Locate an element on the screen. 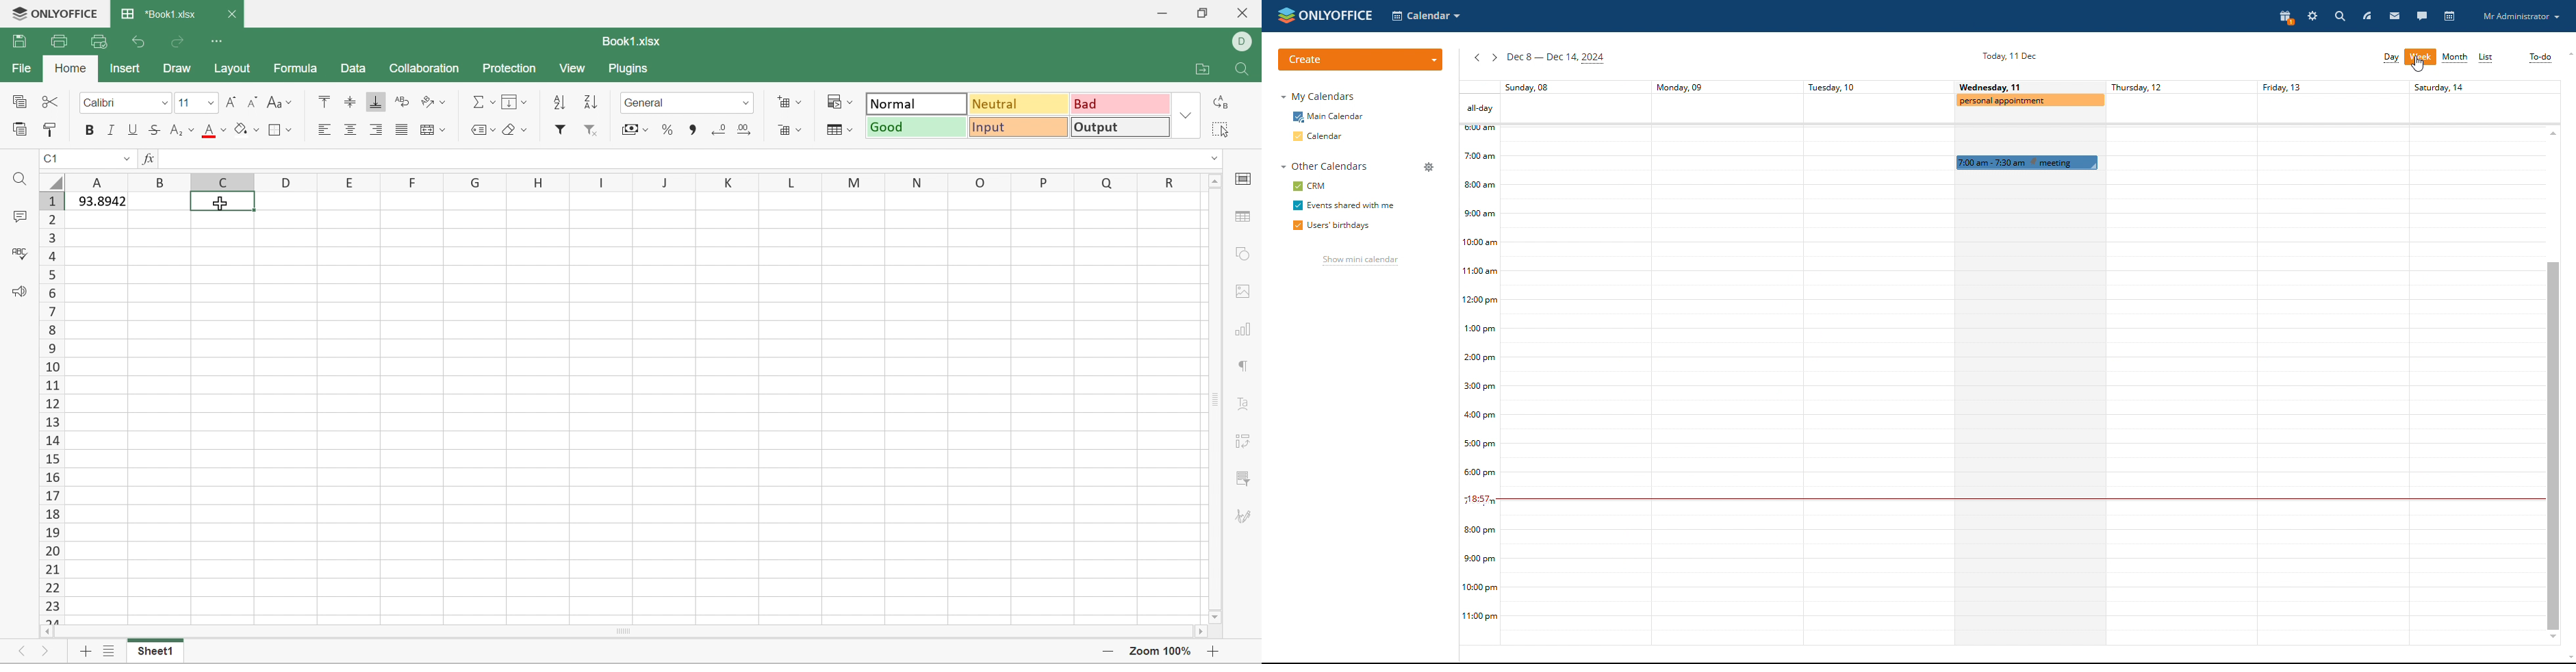 Image resolution: width=2576 pixels, height=672 pixels. Output is located at coordinates (1120, 127).